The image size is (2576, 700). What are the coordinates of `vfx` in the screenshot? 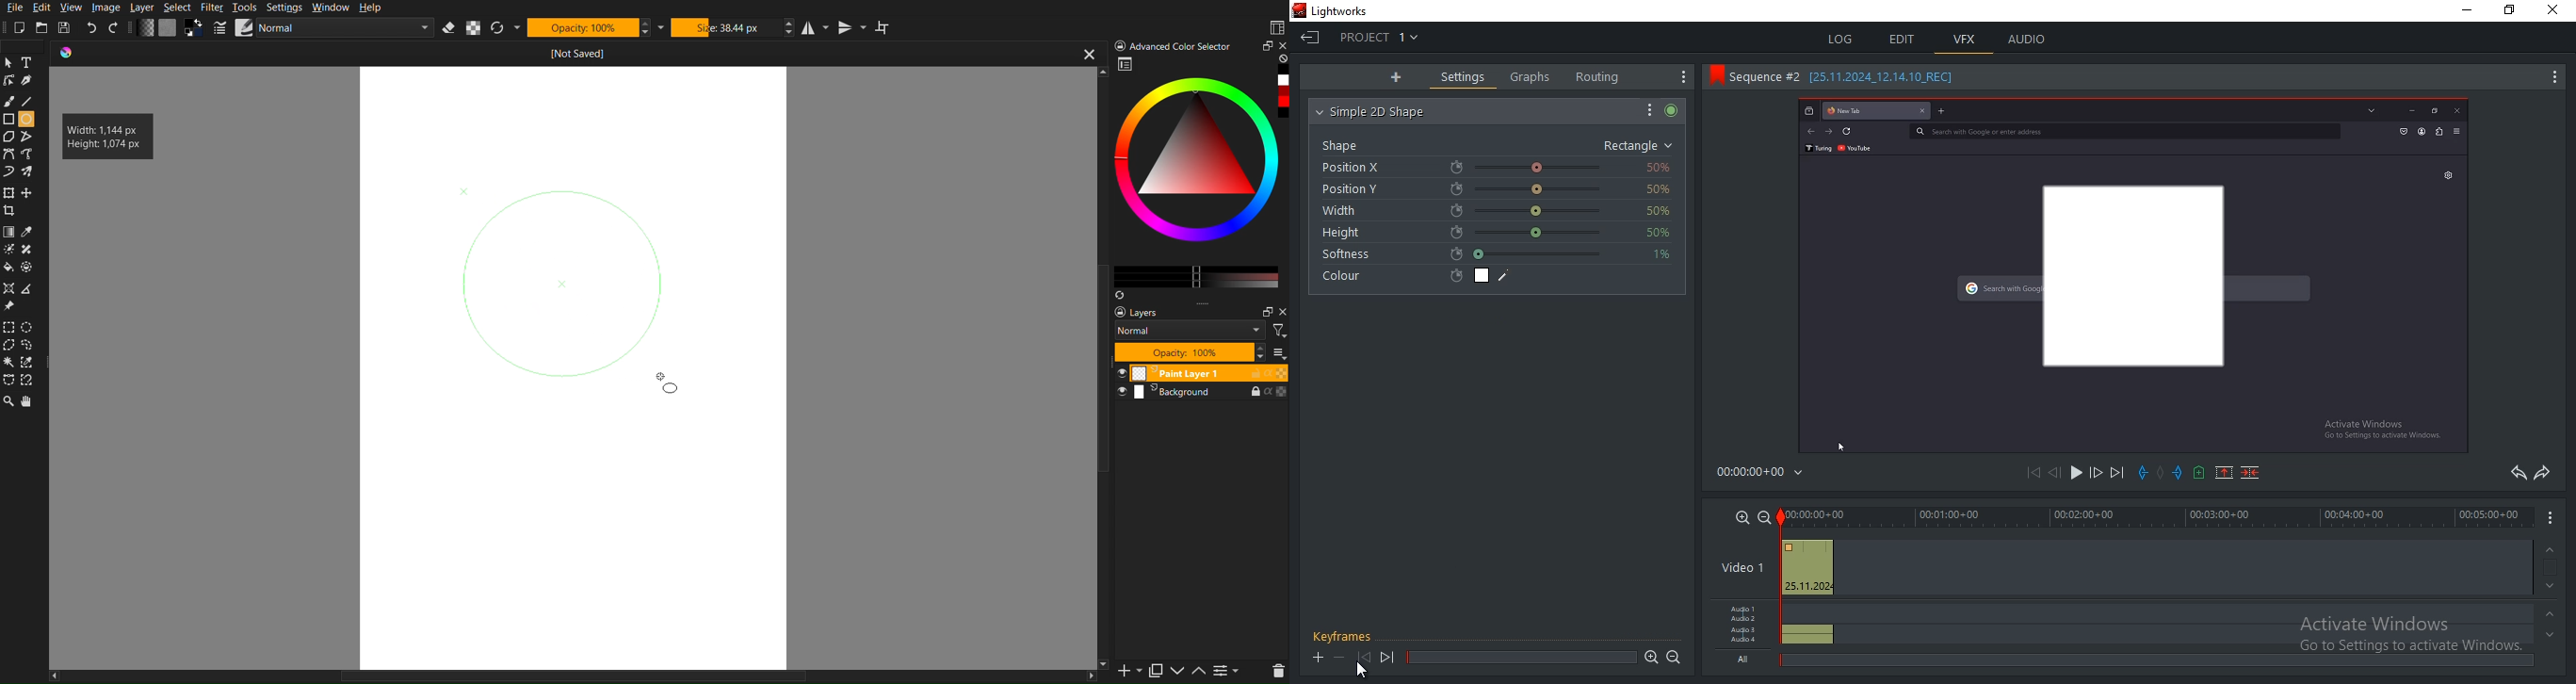 It's located at (1965, 40).